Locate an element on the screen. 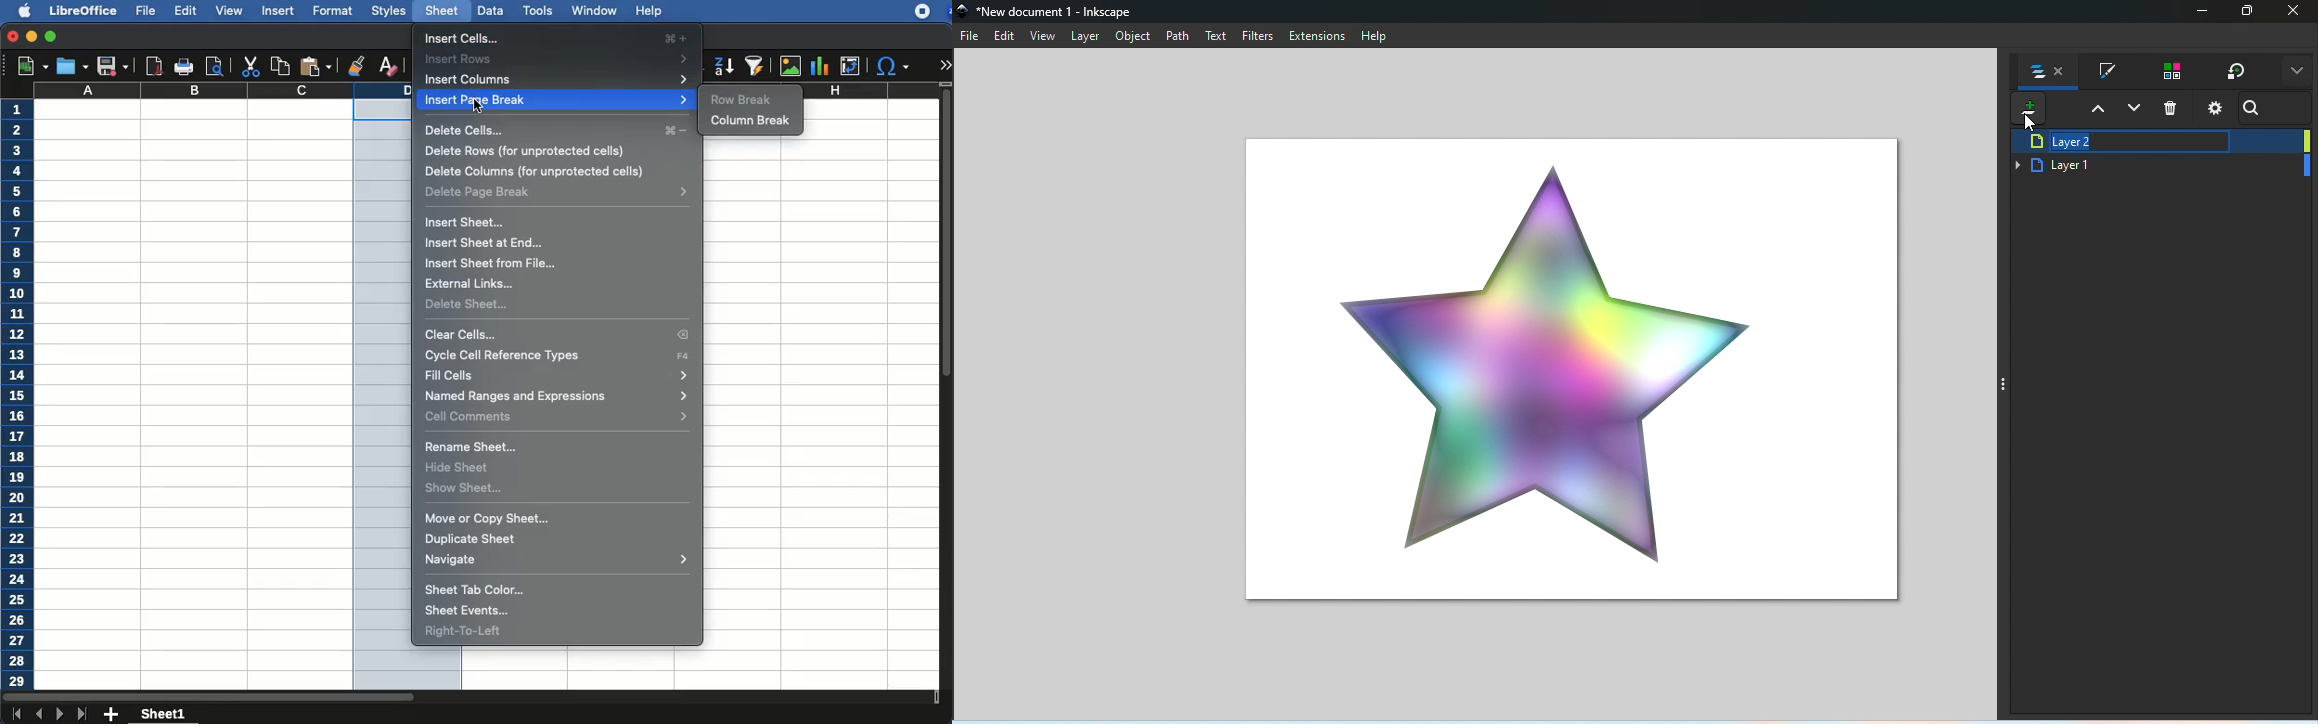 This screenshot has width=2324, height=728. insert is located at coordinates (278, 12).